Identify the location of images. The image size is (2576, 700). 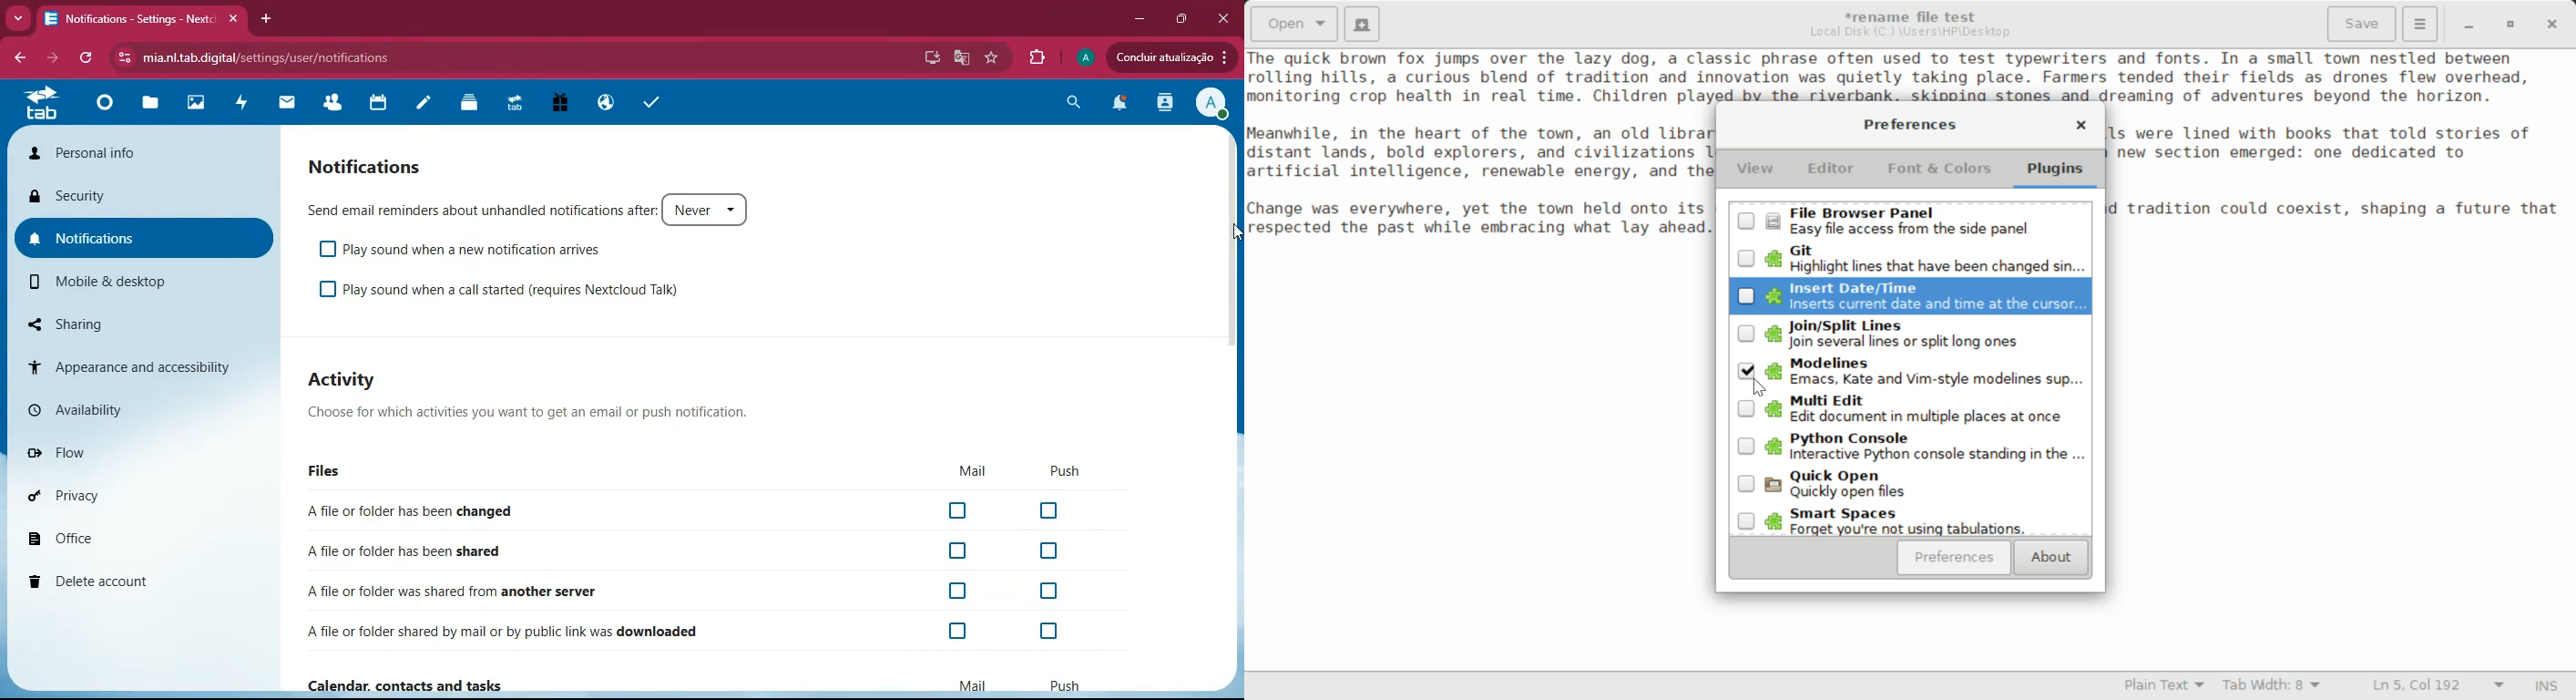
(202, 105).